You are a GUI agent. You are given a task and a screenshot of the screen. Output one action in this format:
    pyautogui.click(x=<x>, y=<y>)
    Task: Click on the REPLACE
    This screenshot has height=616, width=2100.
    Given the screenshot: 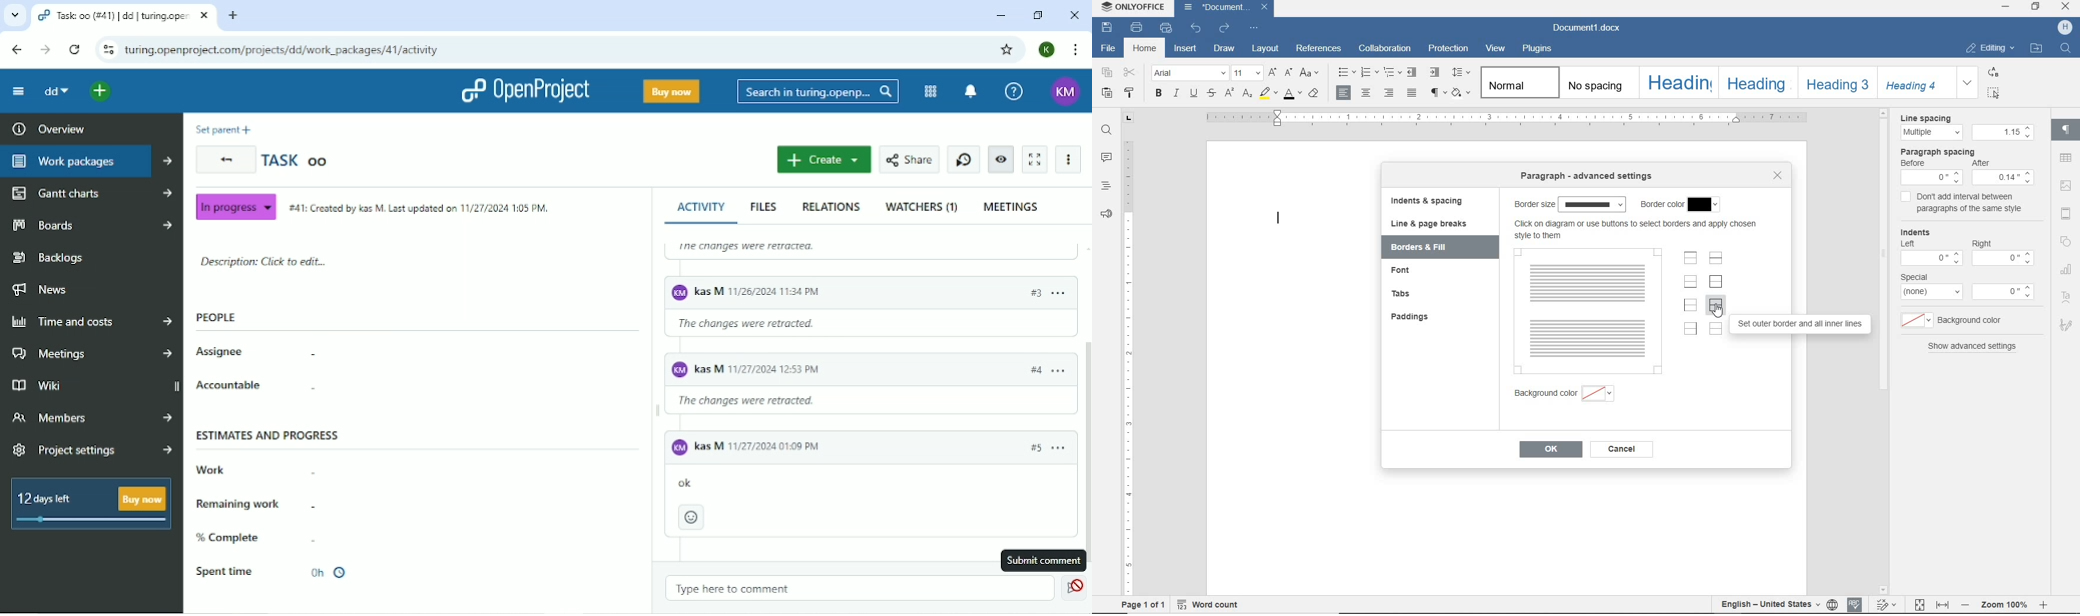 What is the action you would take?
    pyautogui.click(x=1993, y=72)
    